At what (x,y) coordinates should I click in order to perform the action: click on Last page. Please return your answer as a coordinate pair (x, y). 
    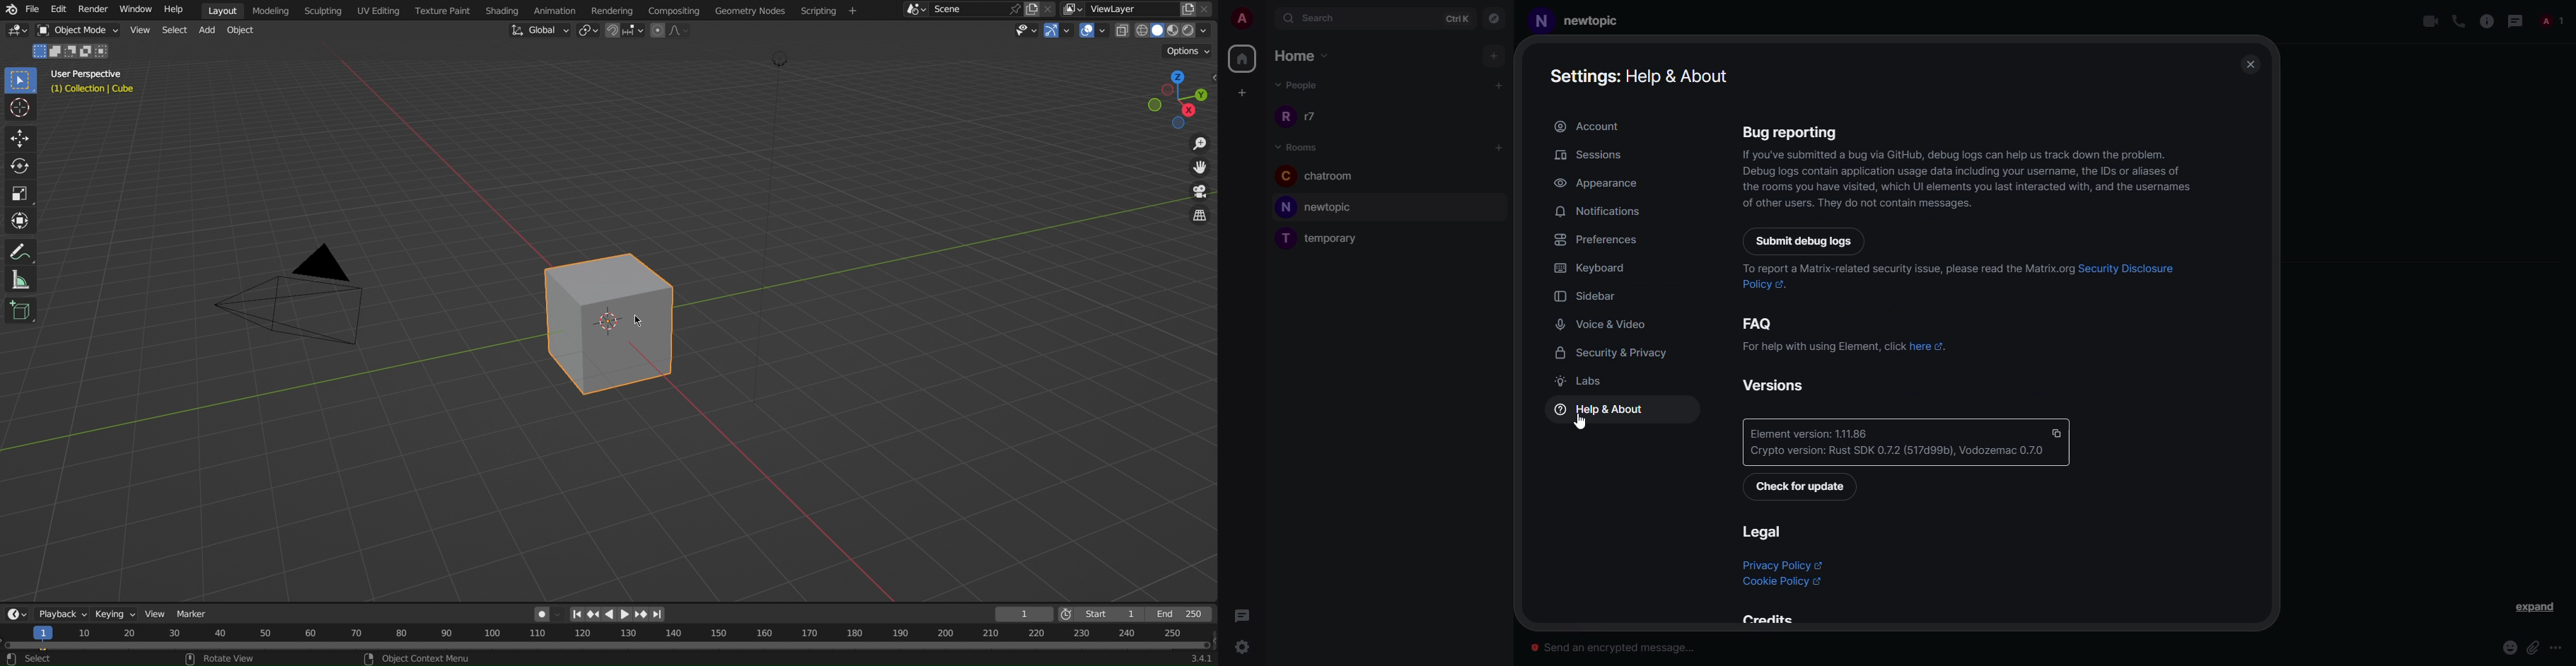
    Looking at the image, I should click on (657, 615).